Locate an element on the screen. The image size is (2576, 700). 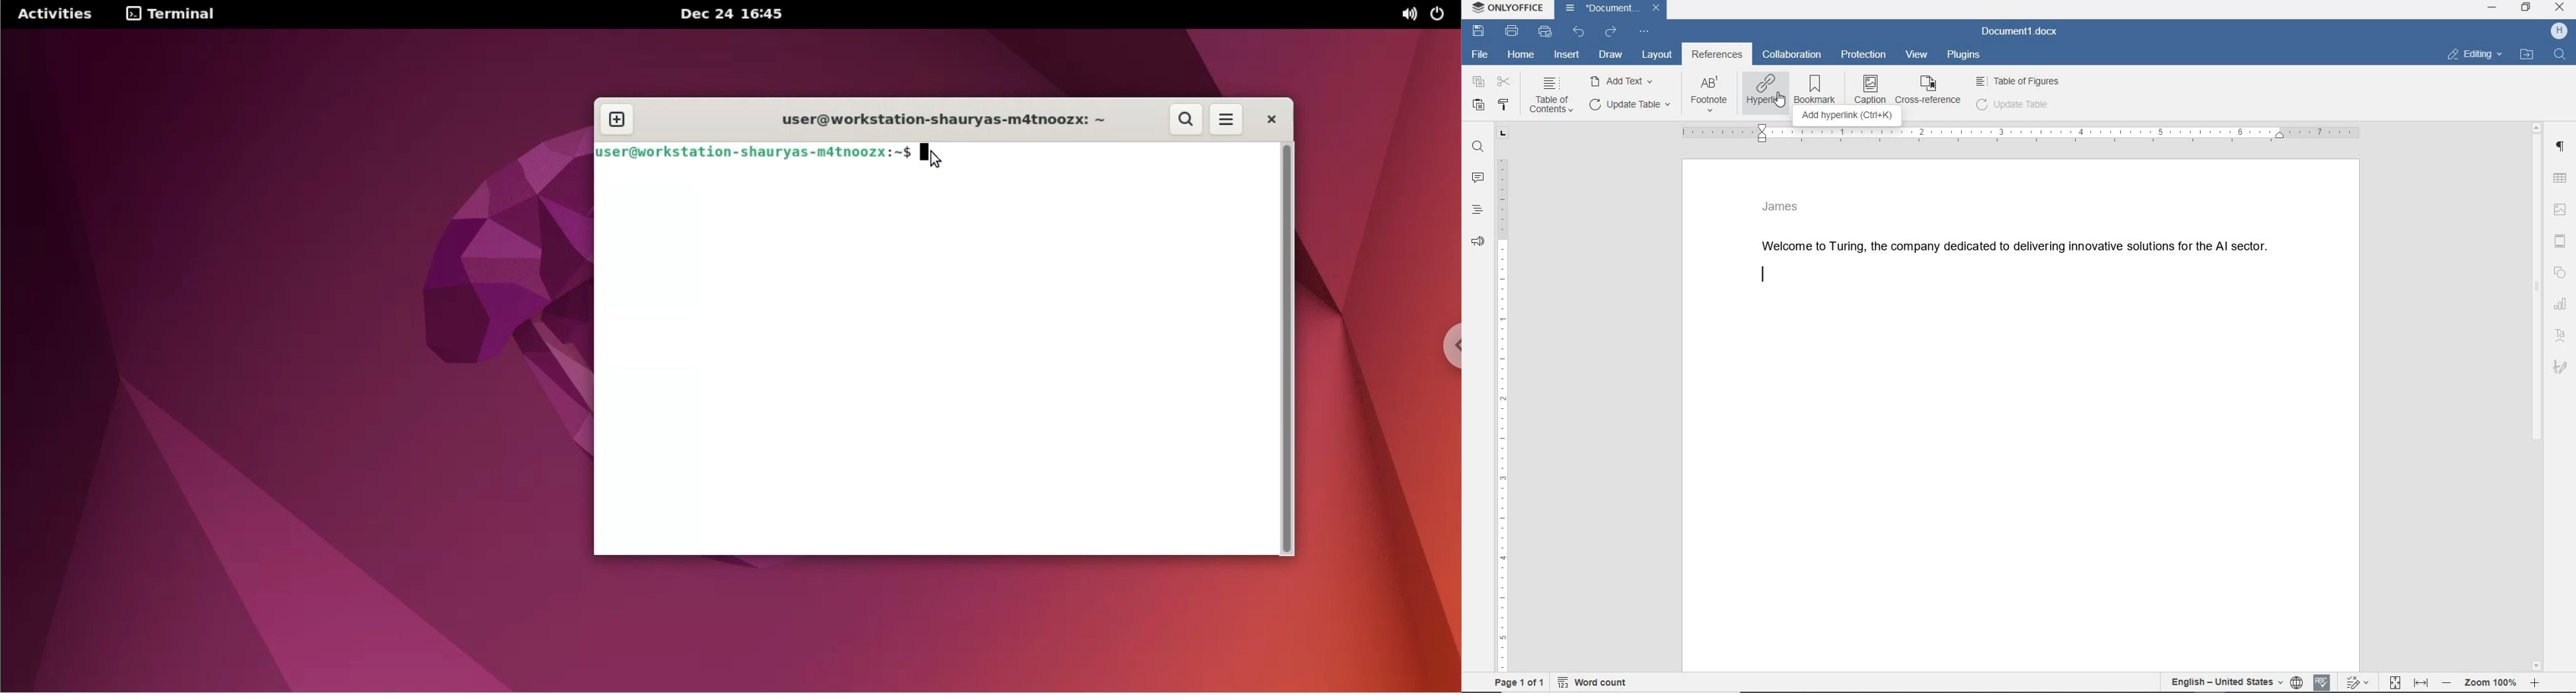
Editing is located at coordinates (2481, 53).